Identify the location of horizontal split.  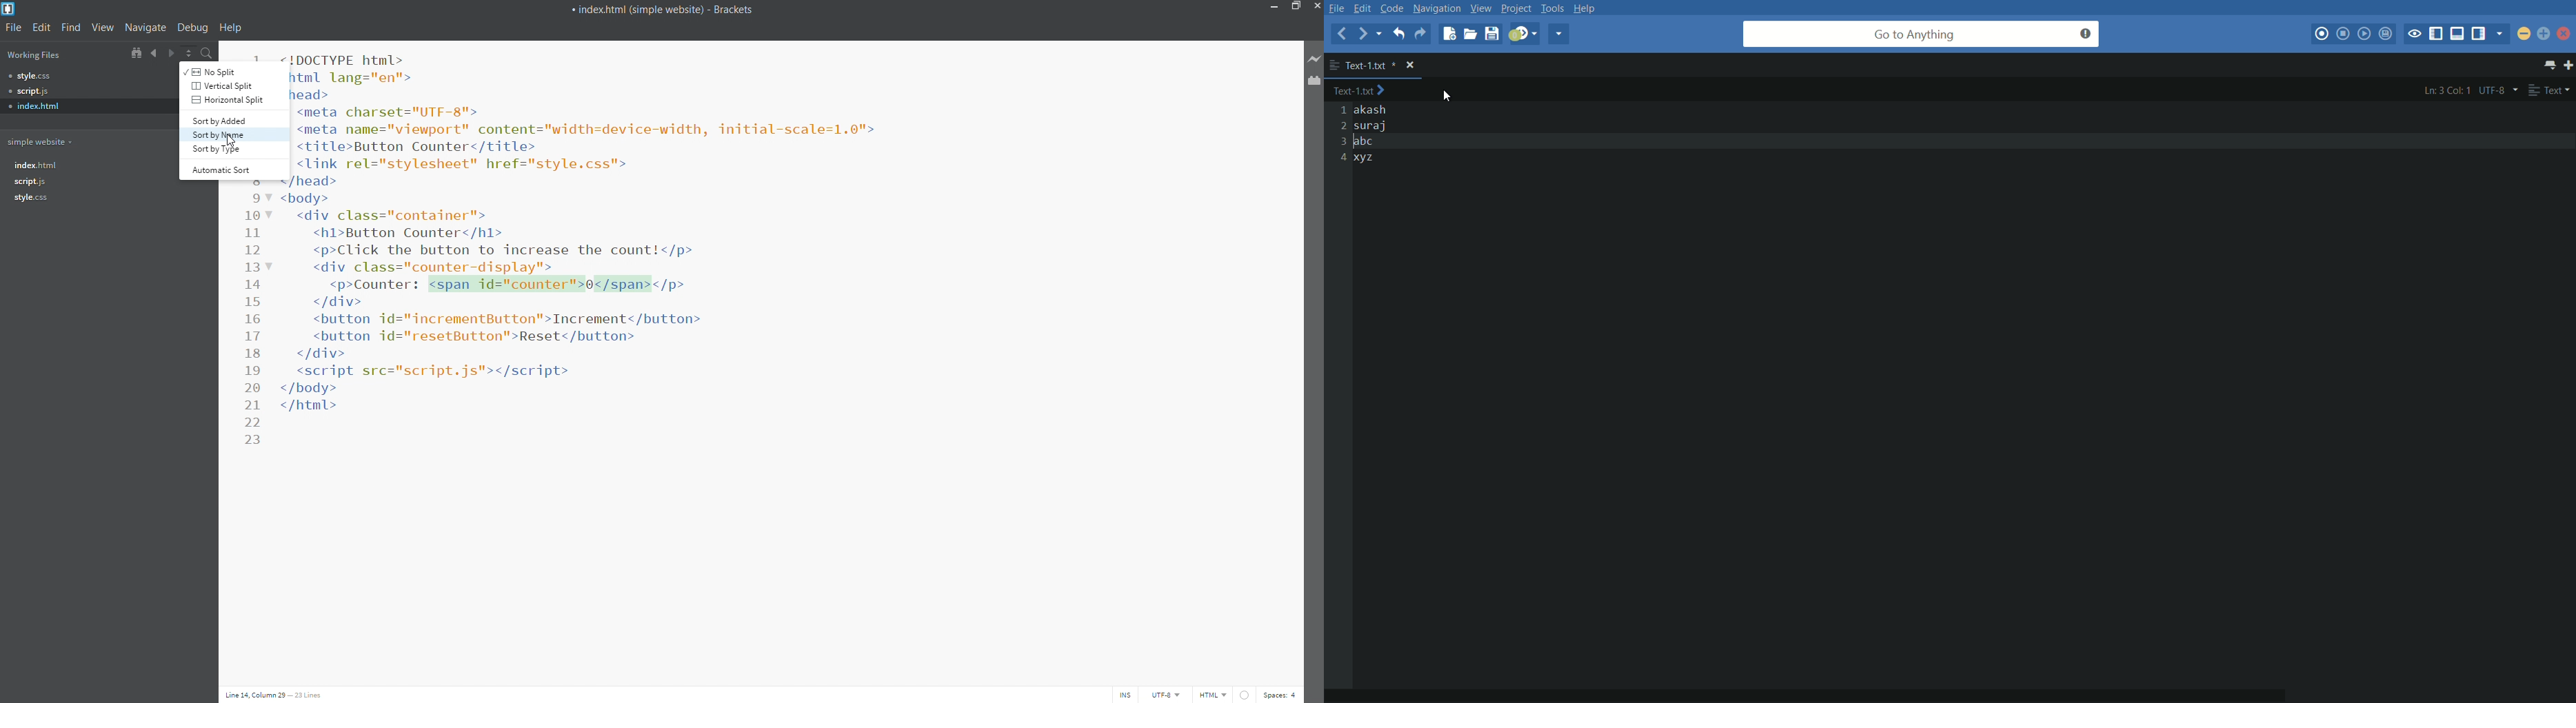
(225, 100).